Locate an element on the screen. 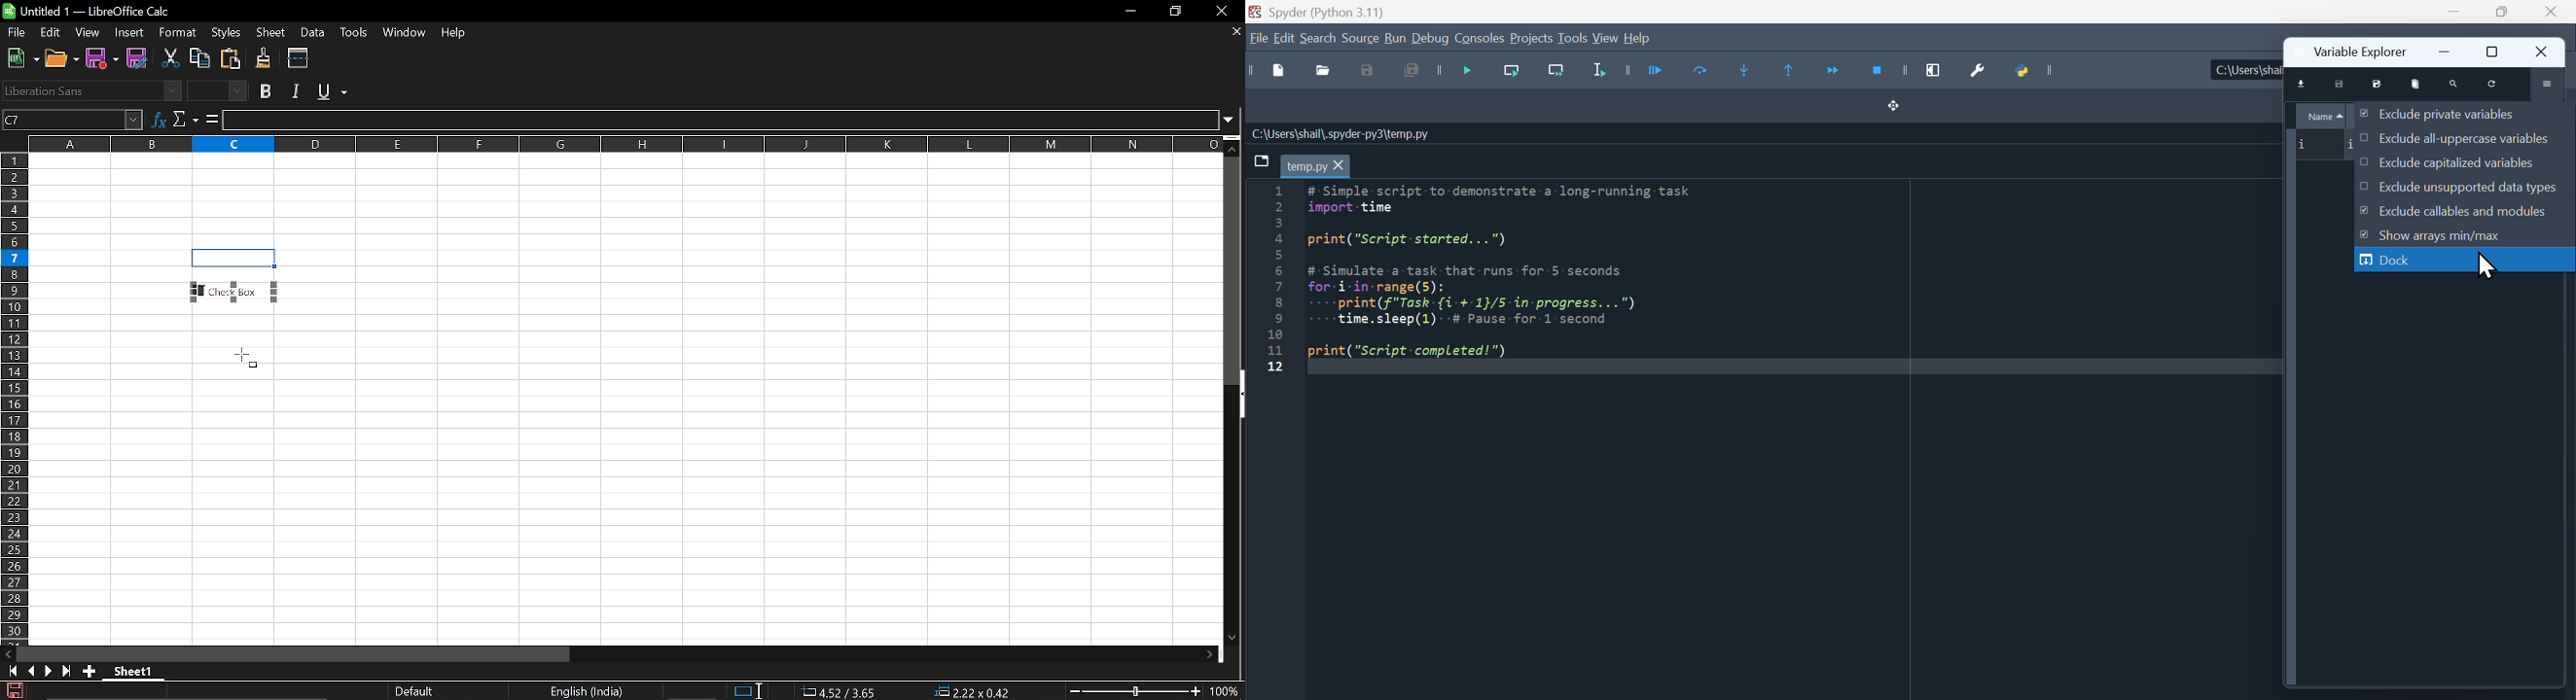 The width and height of the screenshot is (2576, 700). run file is located at coordinates (1641, 69).